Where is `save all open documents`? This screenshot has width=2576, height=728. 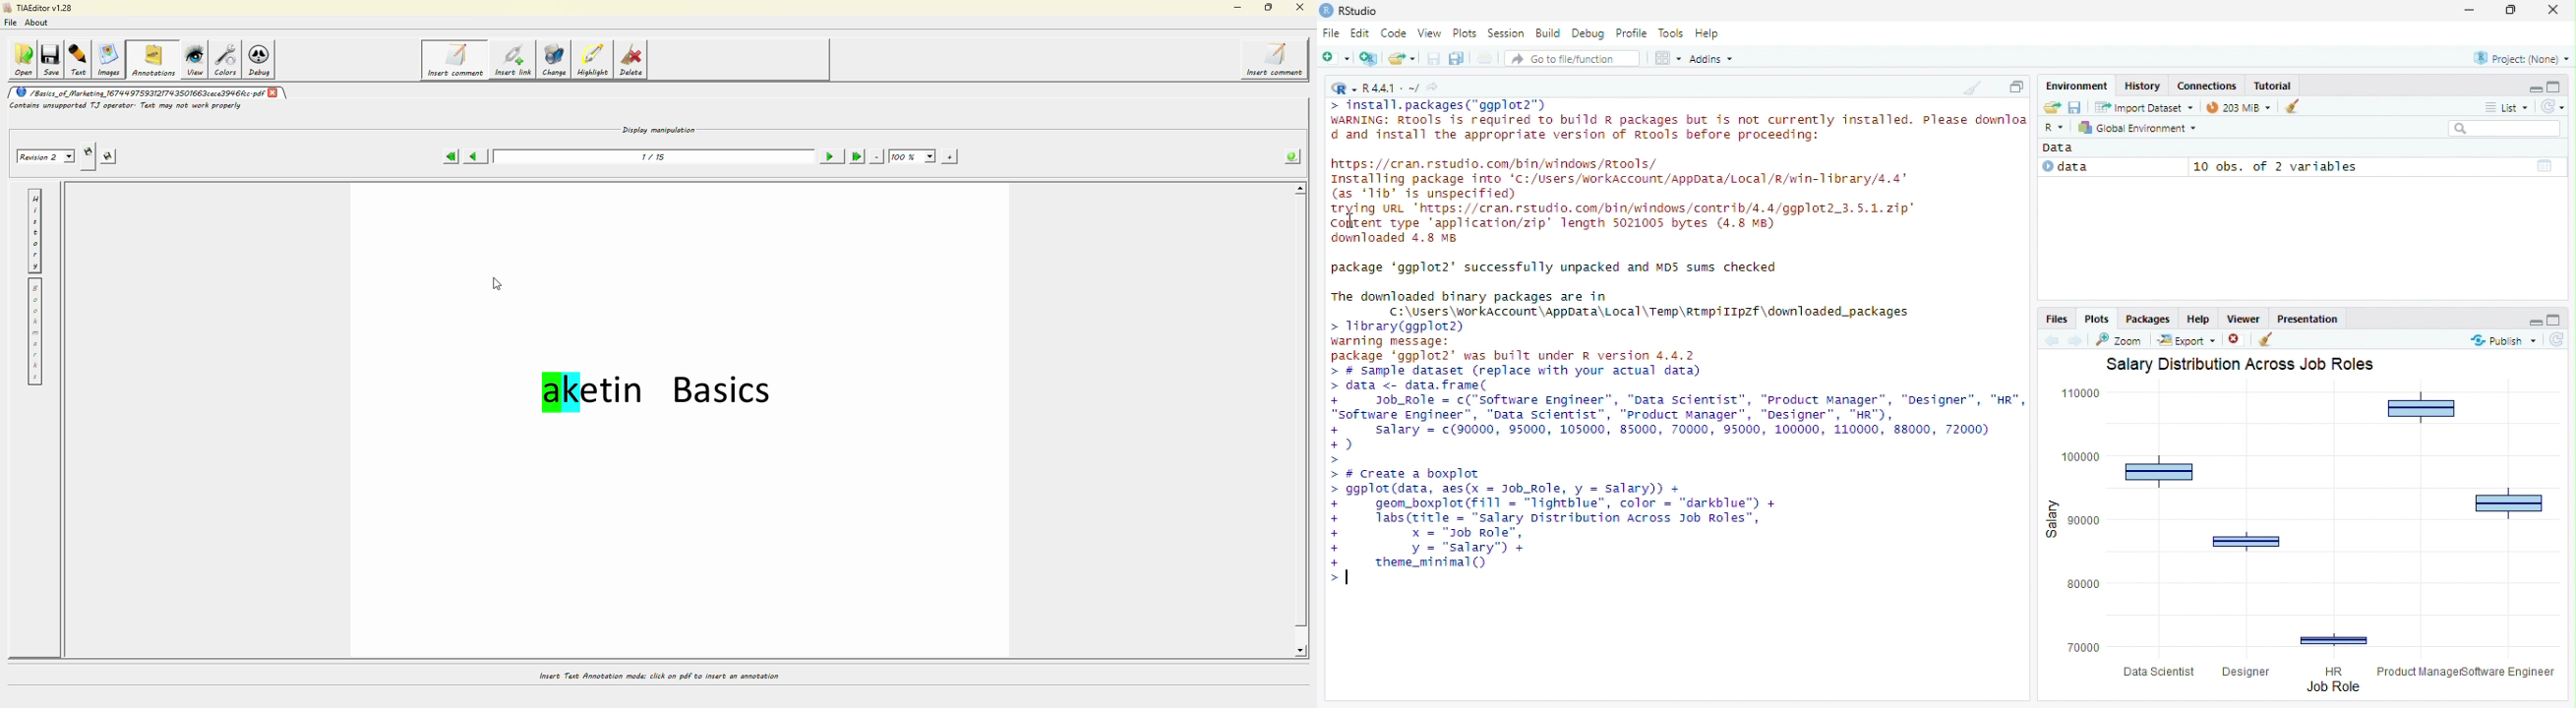
save all open documents is located at coordinates (1458, 58).